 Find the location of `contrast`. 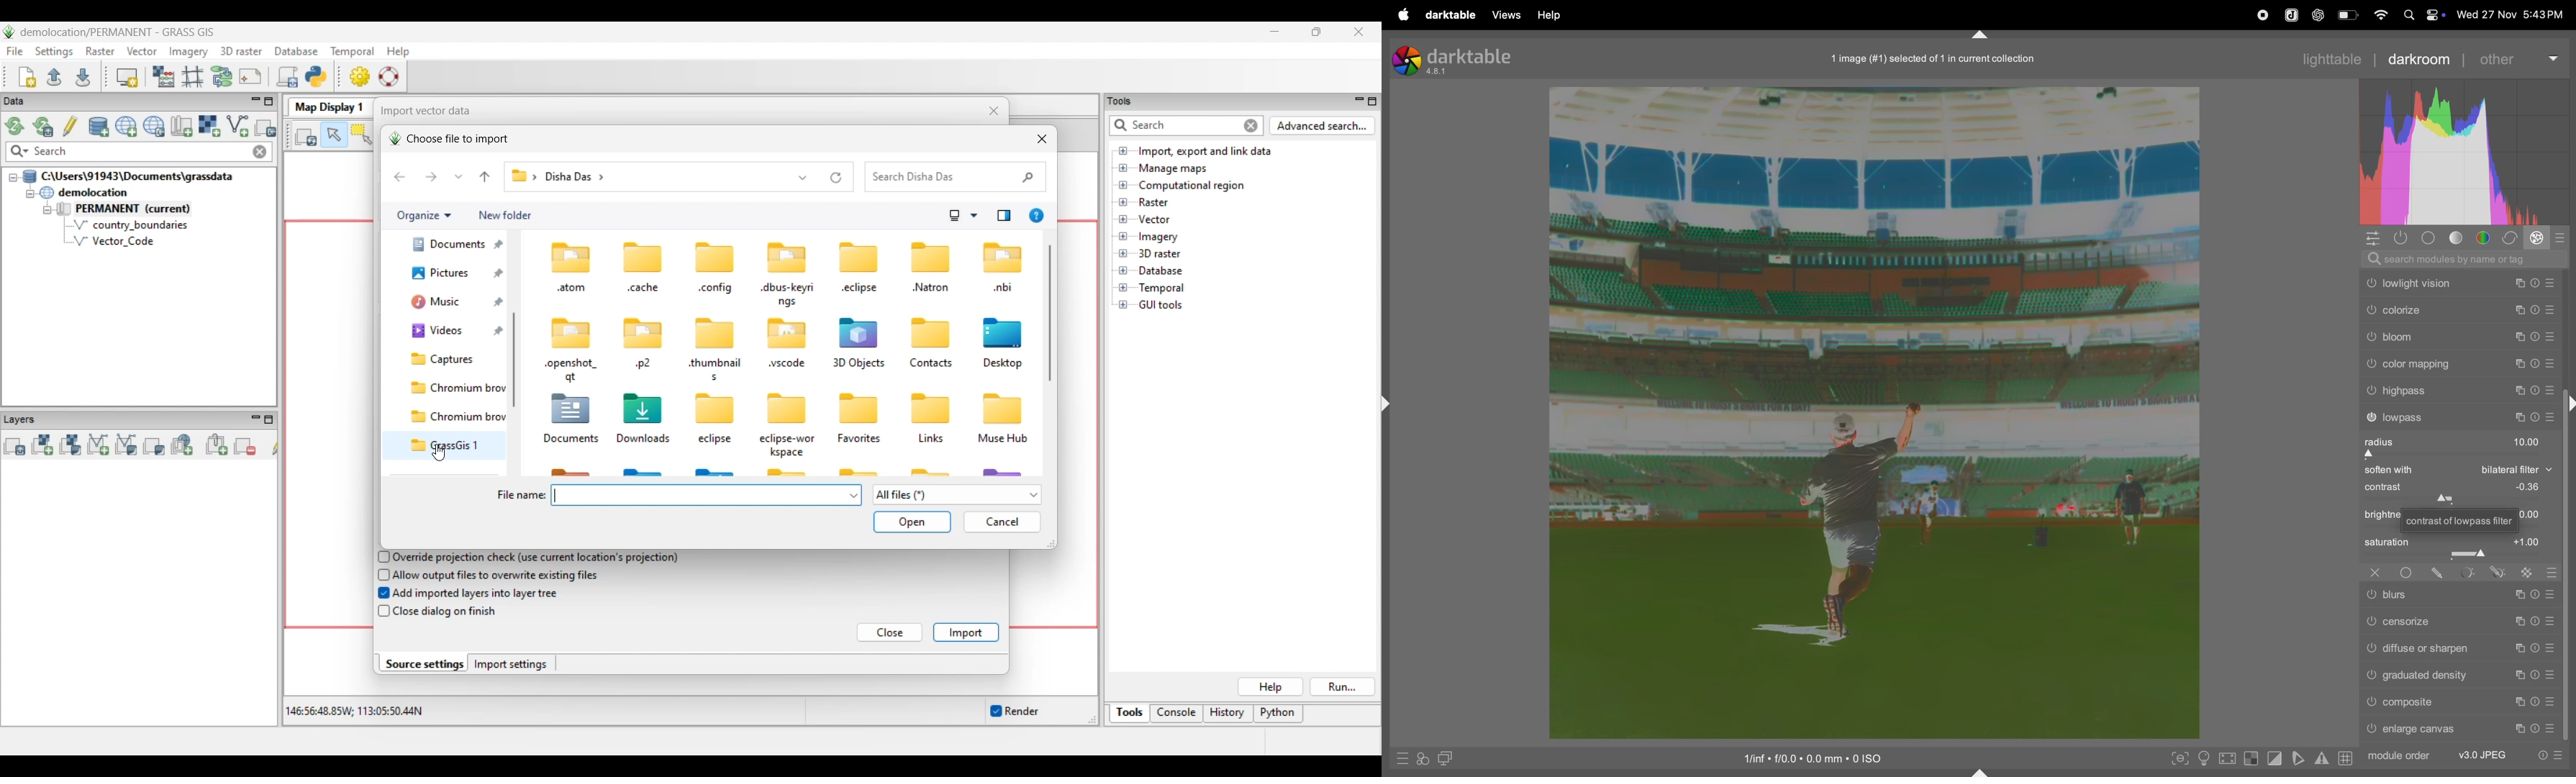

contrast is located at coordinates (2456, 491).